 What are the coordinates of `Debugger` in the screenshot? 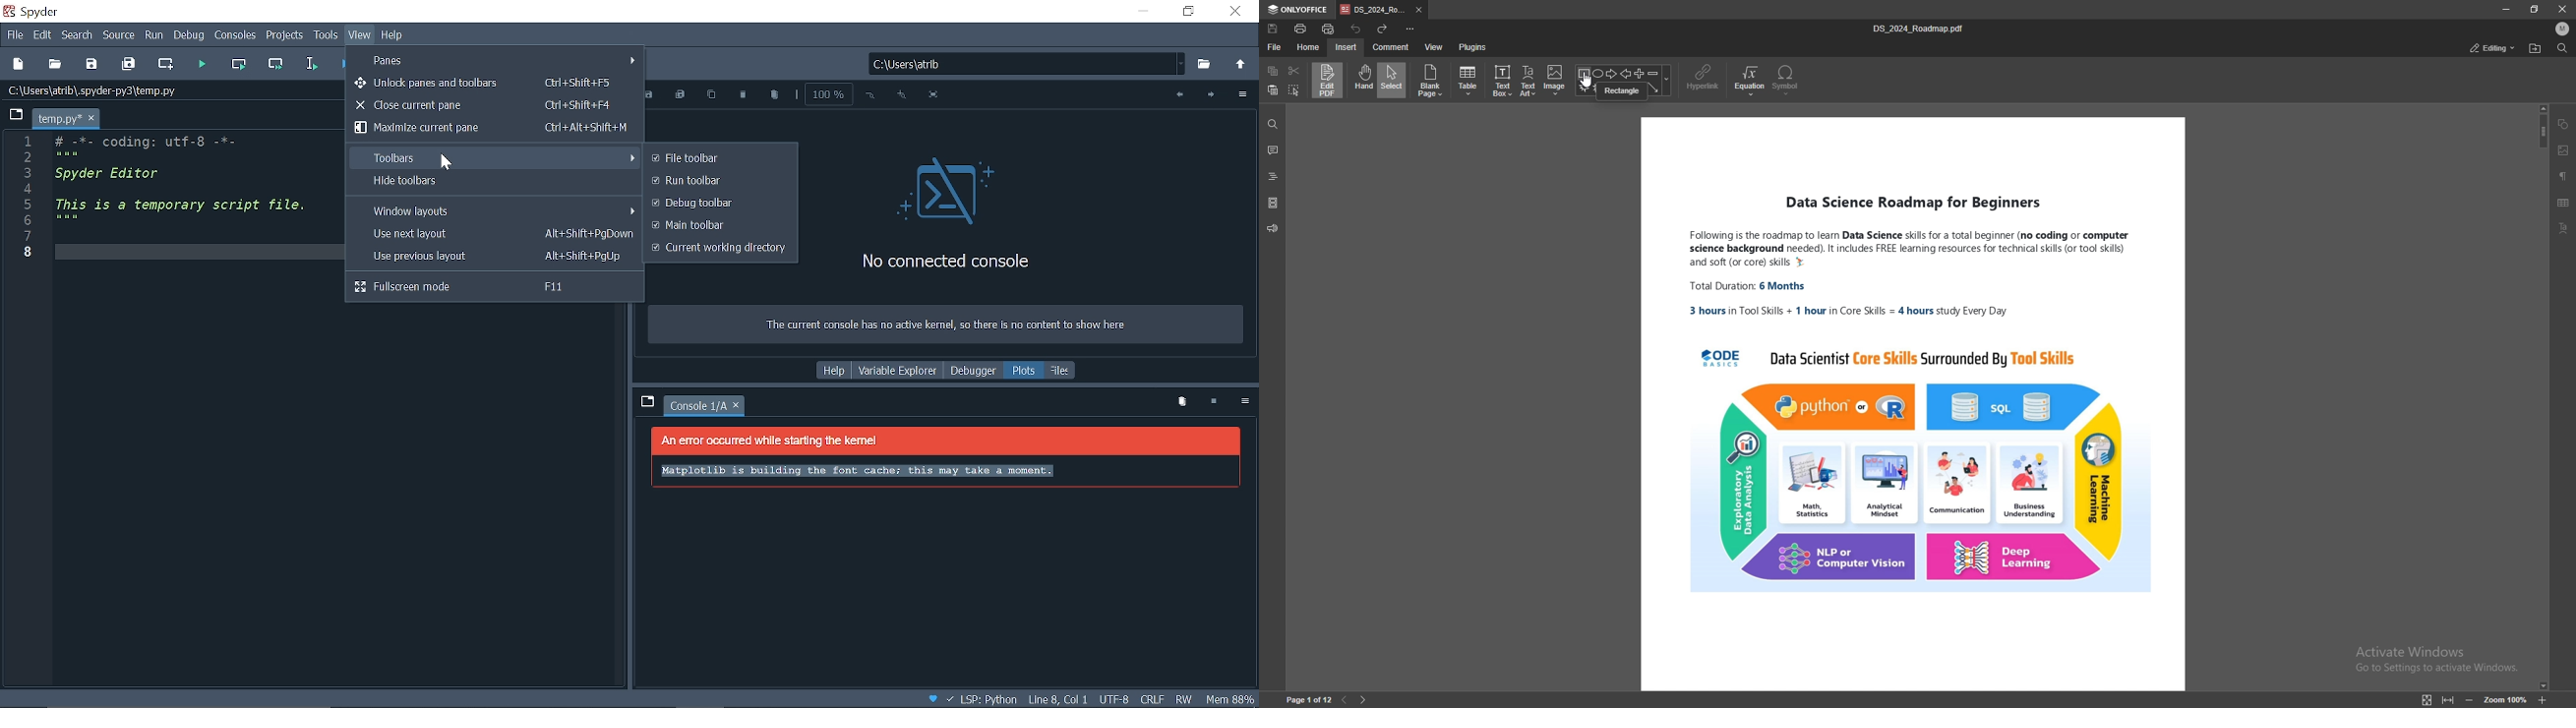 It's located at (972, 371).